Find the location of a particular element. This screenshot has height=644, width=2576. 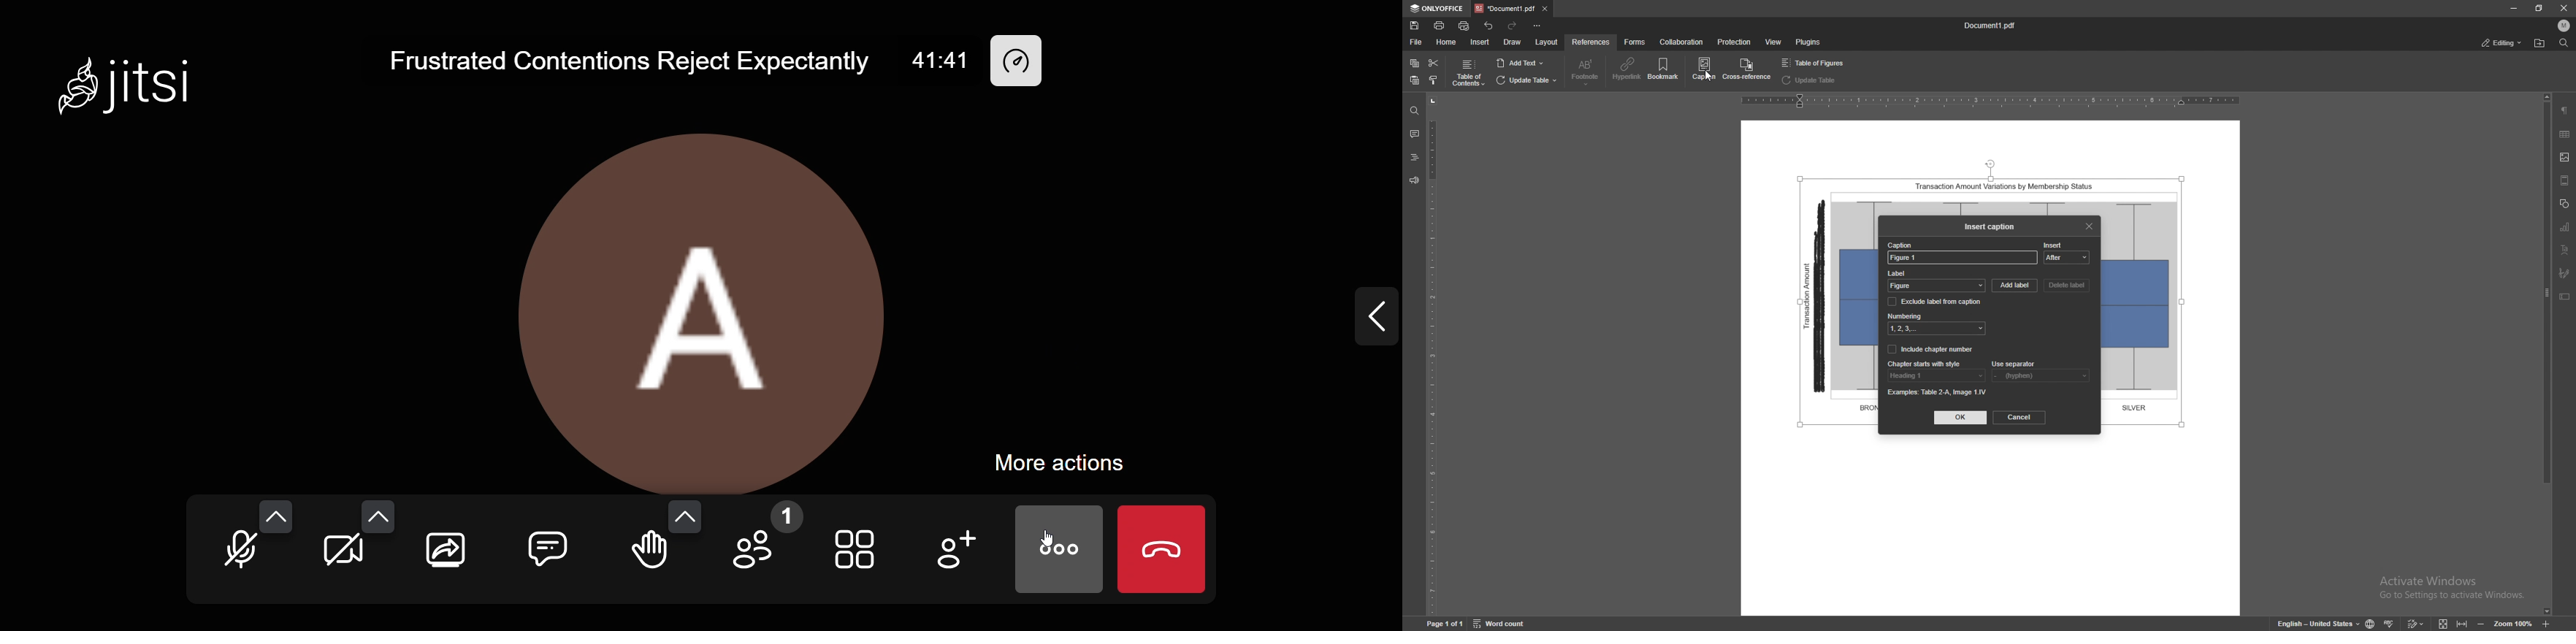

scroll bar is located at coordinates (2545, 354).